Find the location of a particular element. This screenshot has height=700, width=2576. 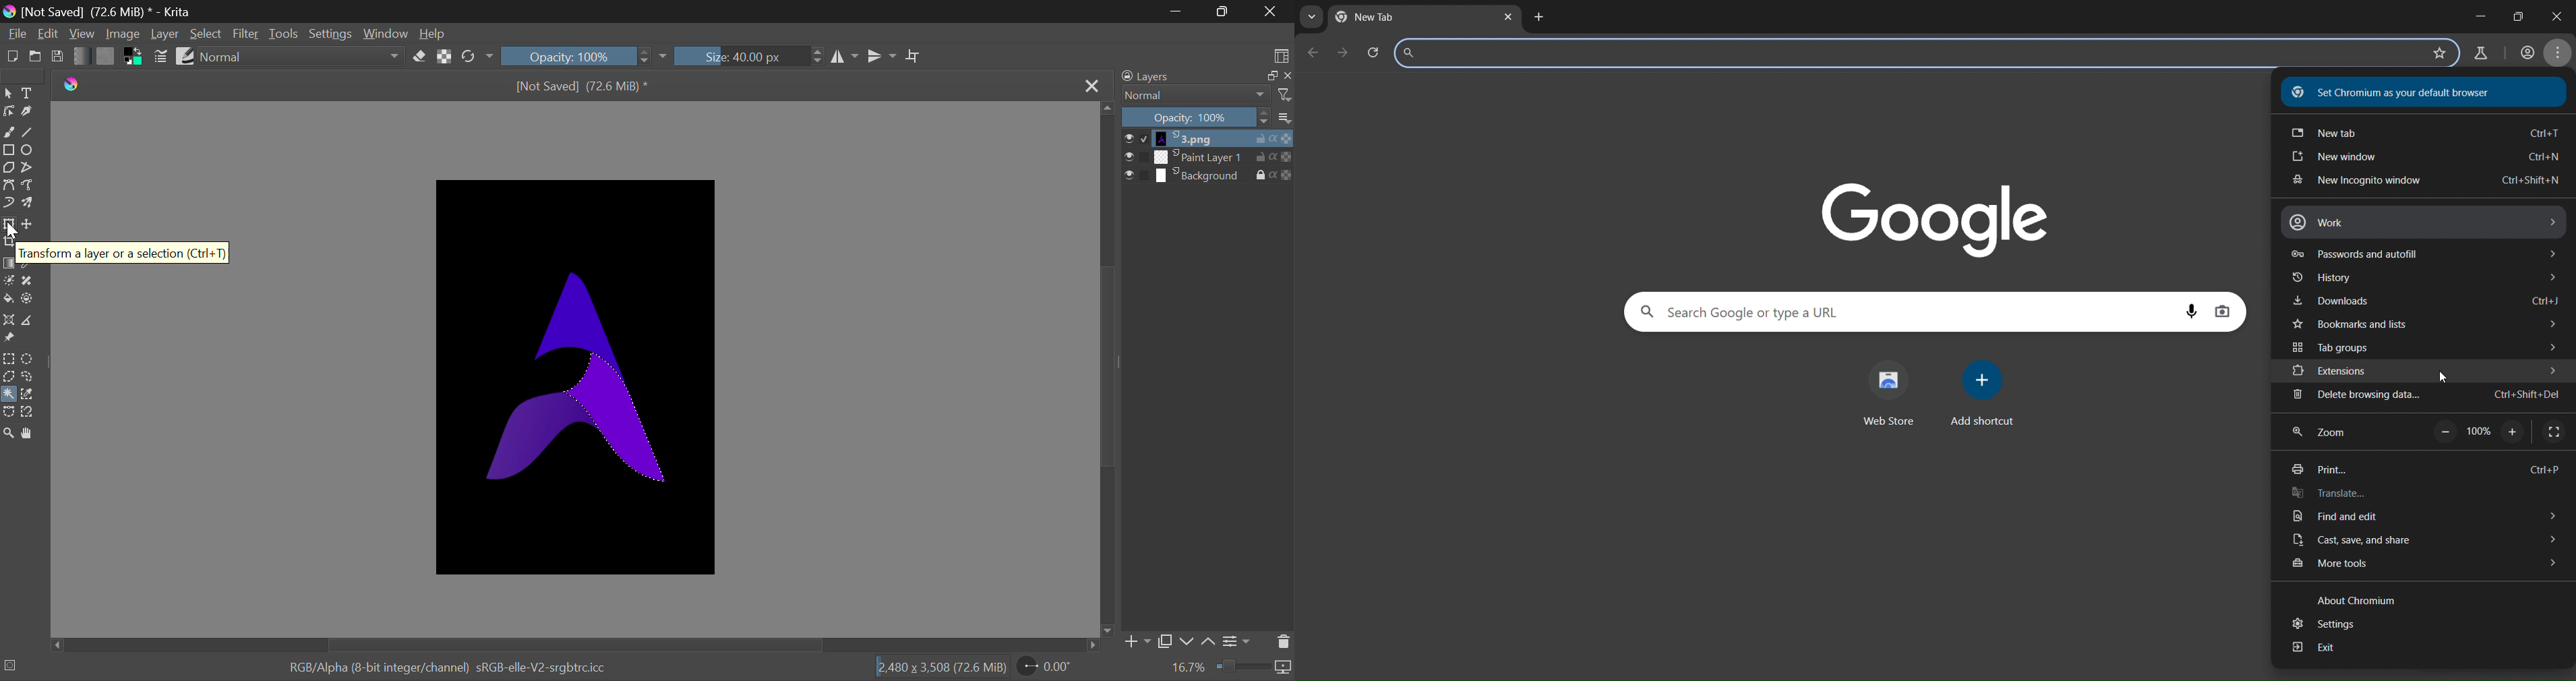

go forward one page is located at coordinates (1345, 53).